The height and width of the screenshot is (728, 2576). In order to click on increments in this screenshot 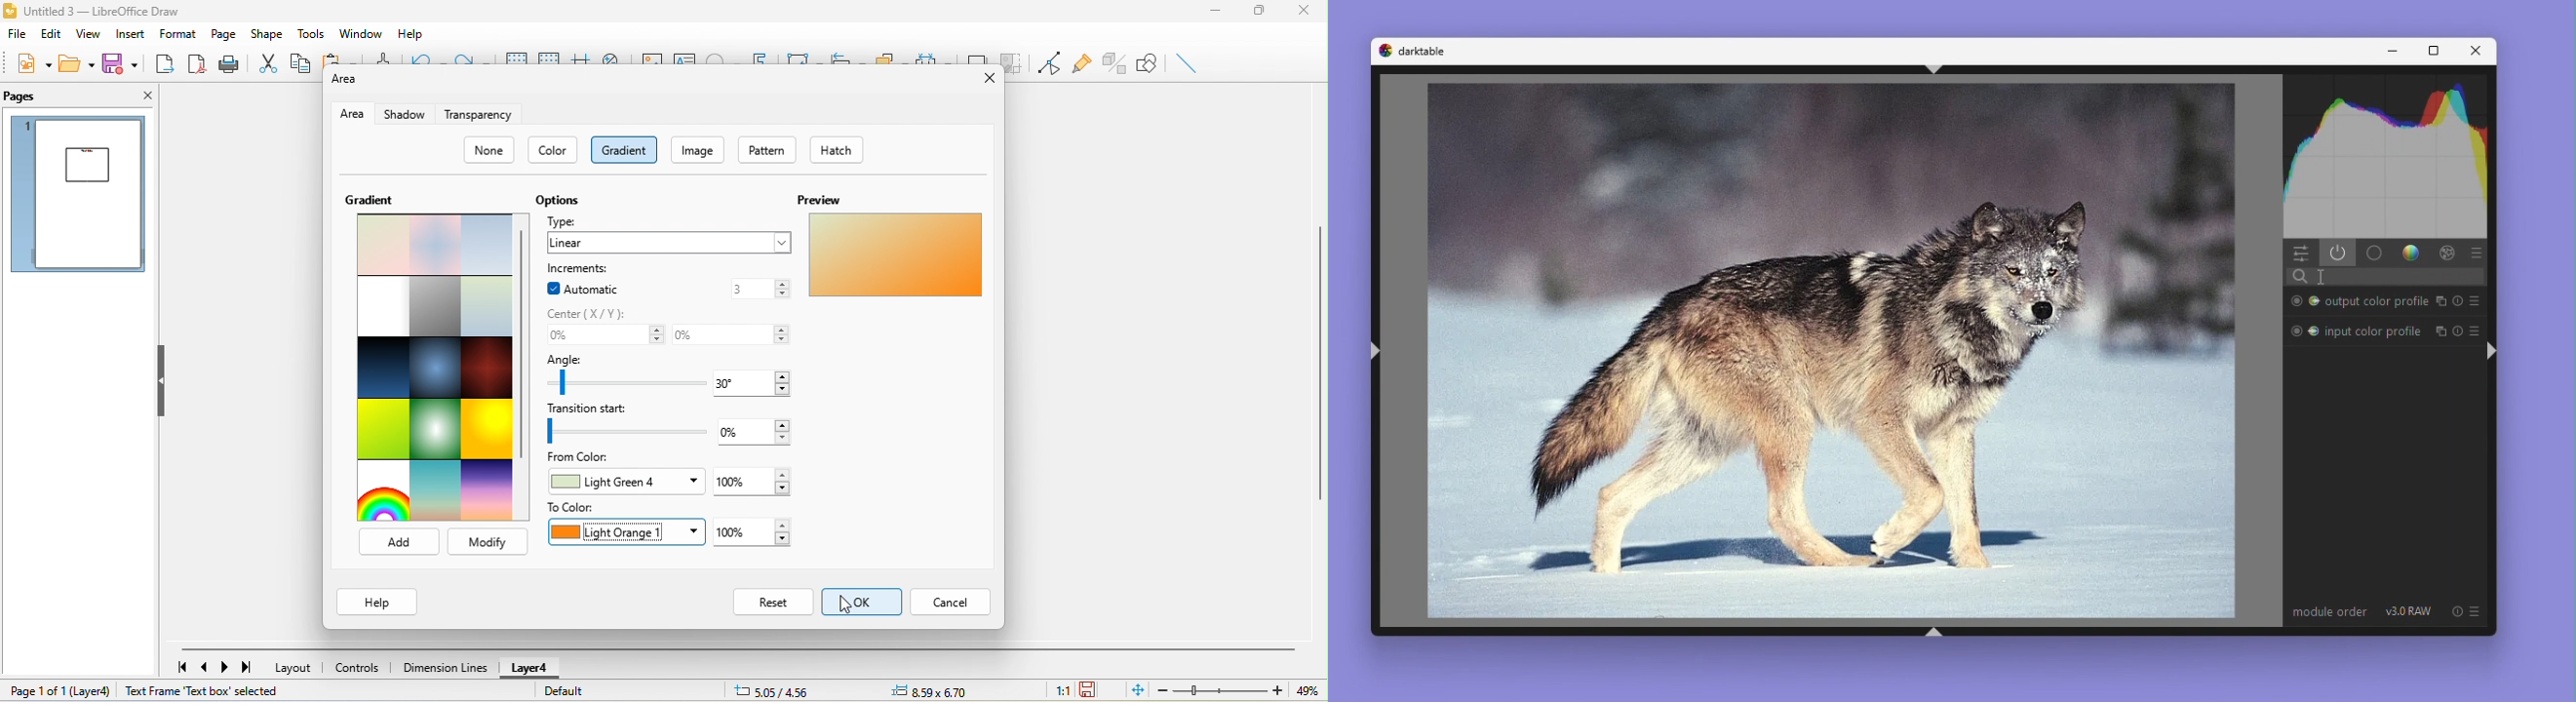, I will do `click(580, 268)`.